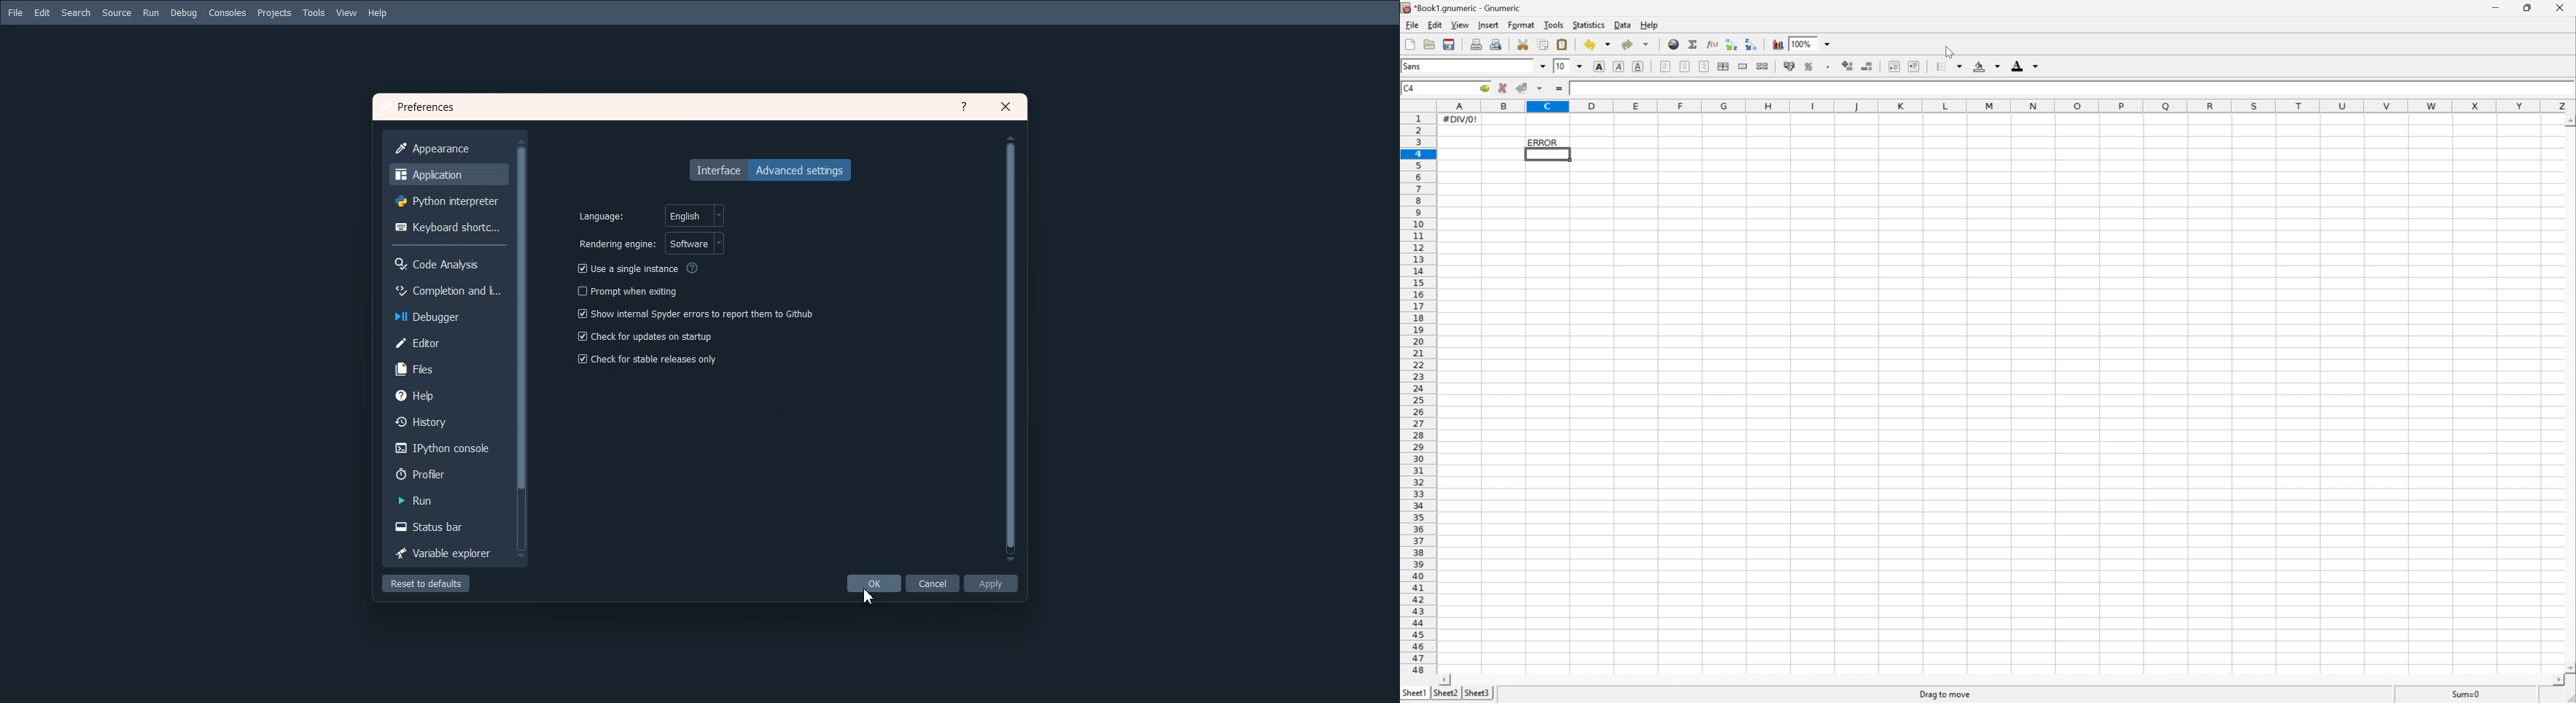 The width and height of the screenshot is (2576, 728). What do you see at coordinates (446, 316) in the screenshot?
I see `Debugger` at bounding box center [446, 316].